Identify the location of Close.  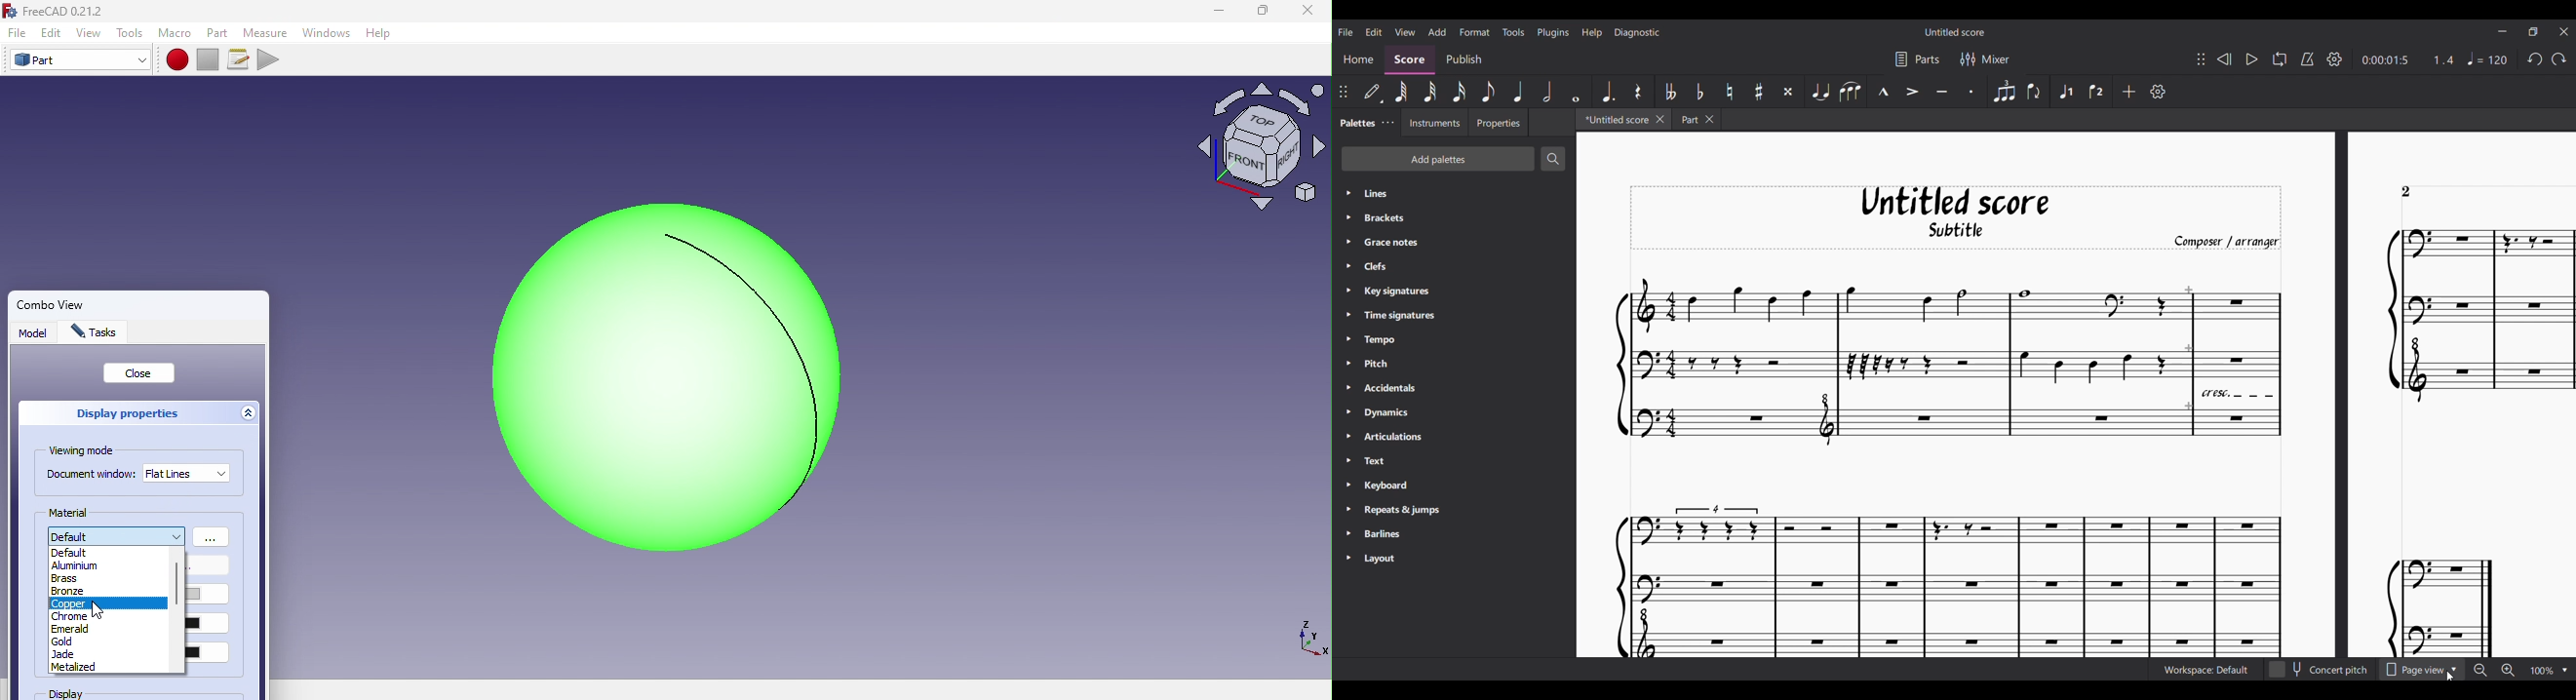
(140, 373).